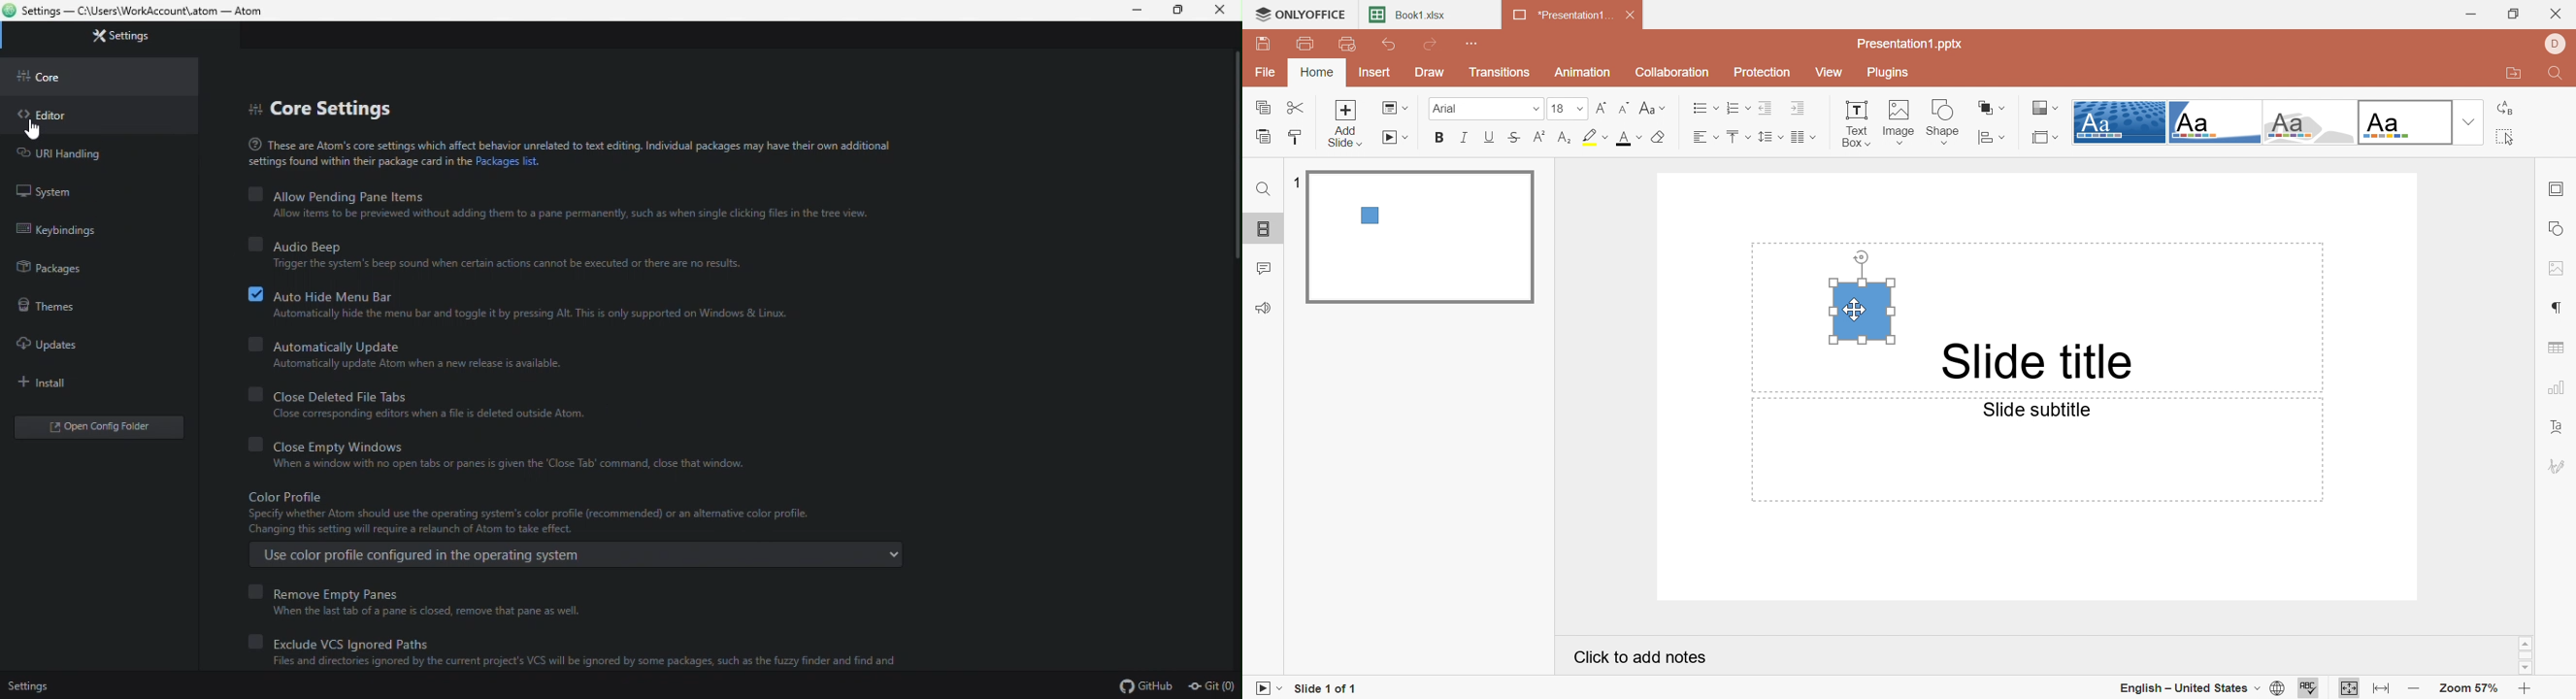 The width and height of the screenshot is (2576, 700). I want to click on Image, so click(1899, 122).